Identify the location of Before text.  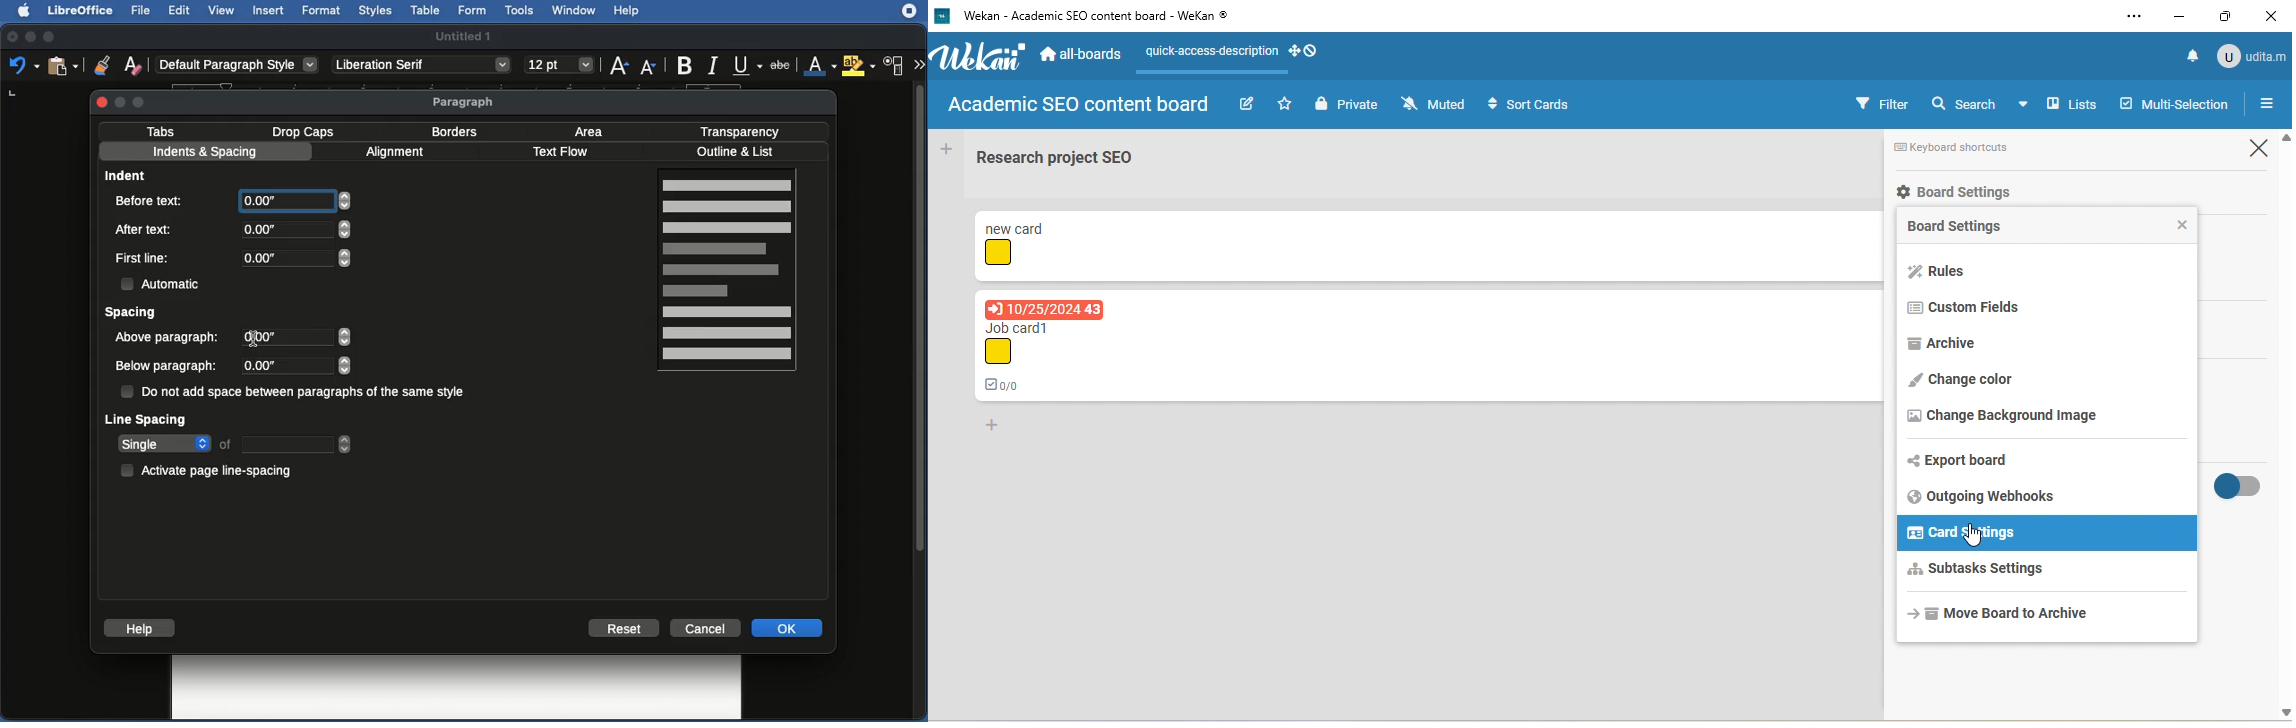
(155, 200).